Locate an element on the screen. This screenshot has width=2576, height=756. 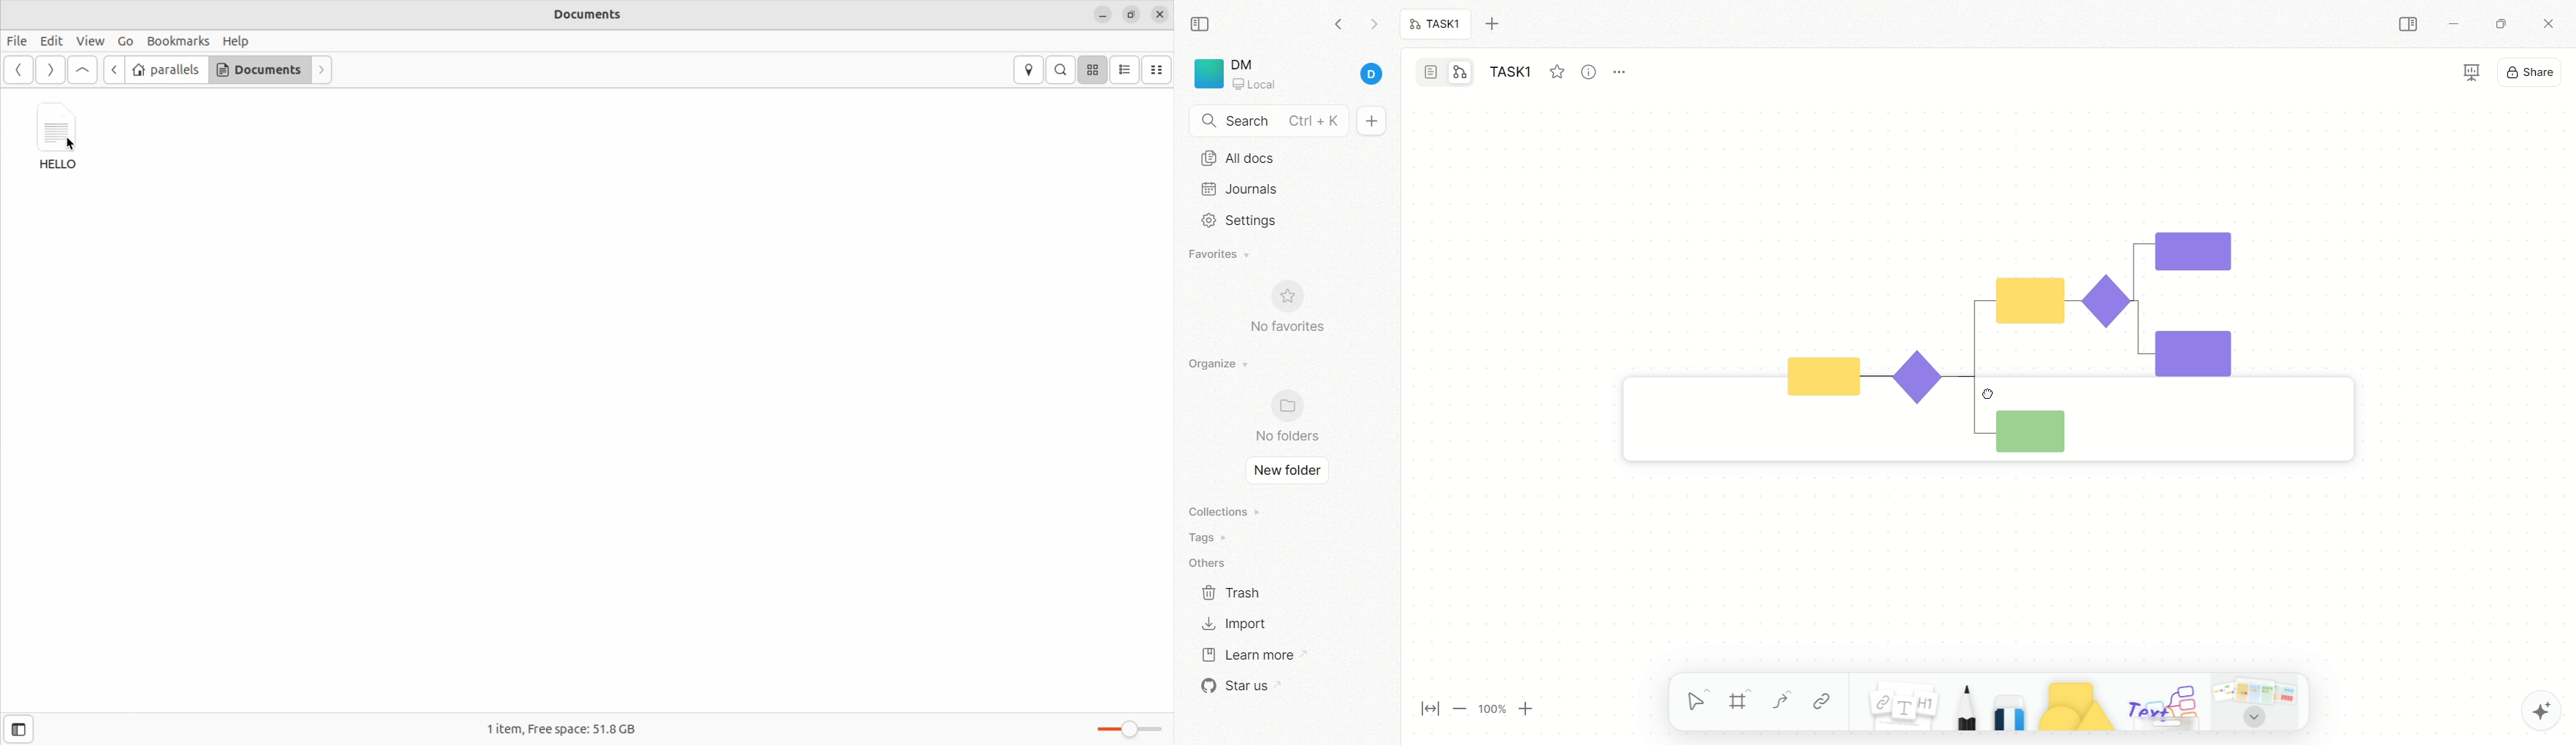
task1 is located at coordinates (1514, 74).